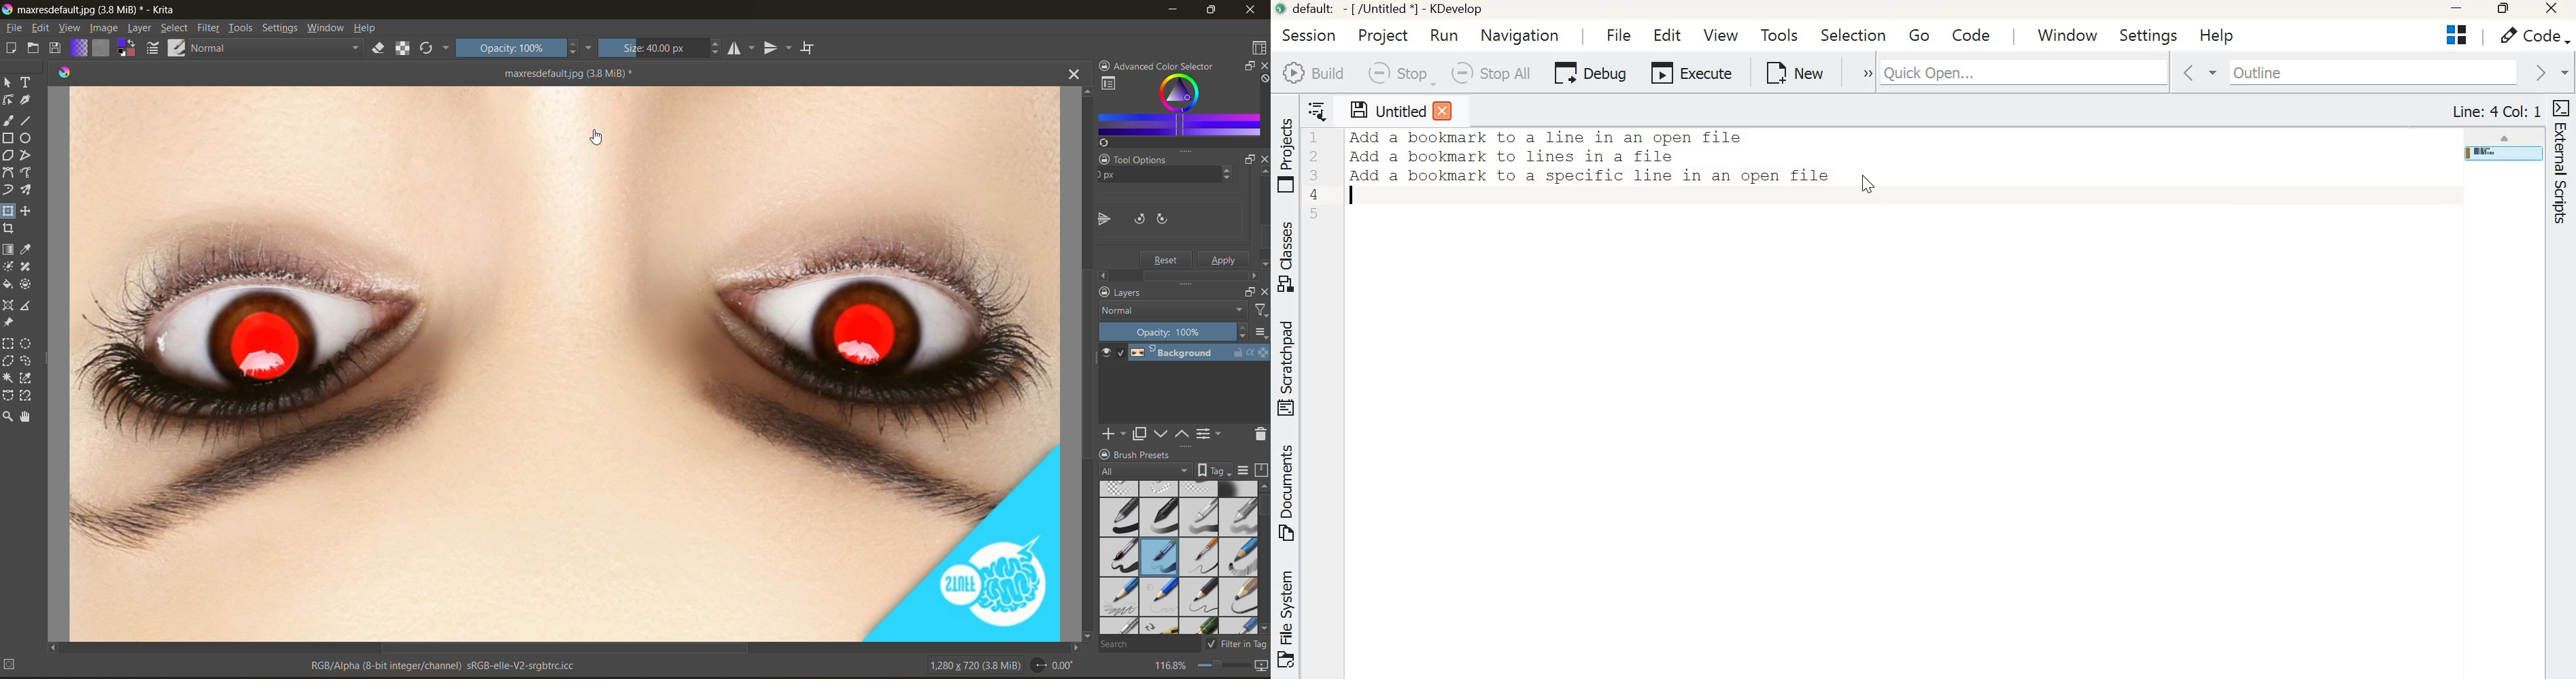 This screenshot has width=2576, height=700. I want to click on set eraser mode, so click(382, 48).